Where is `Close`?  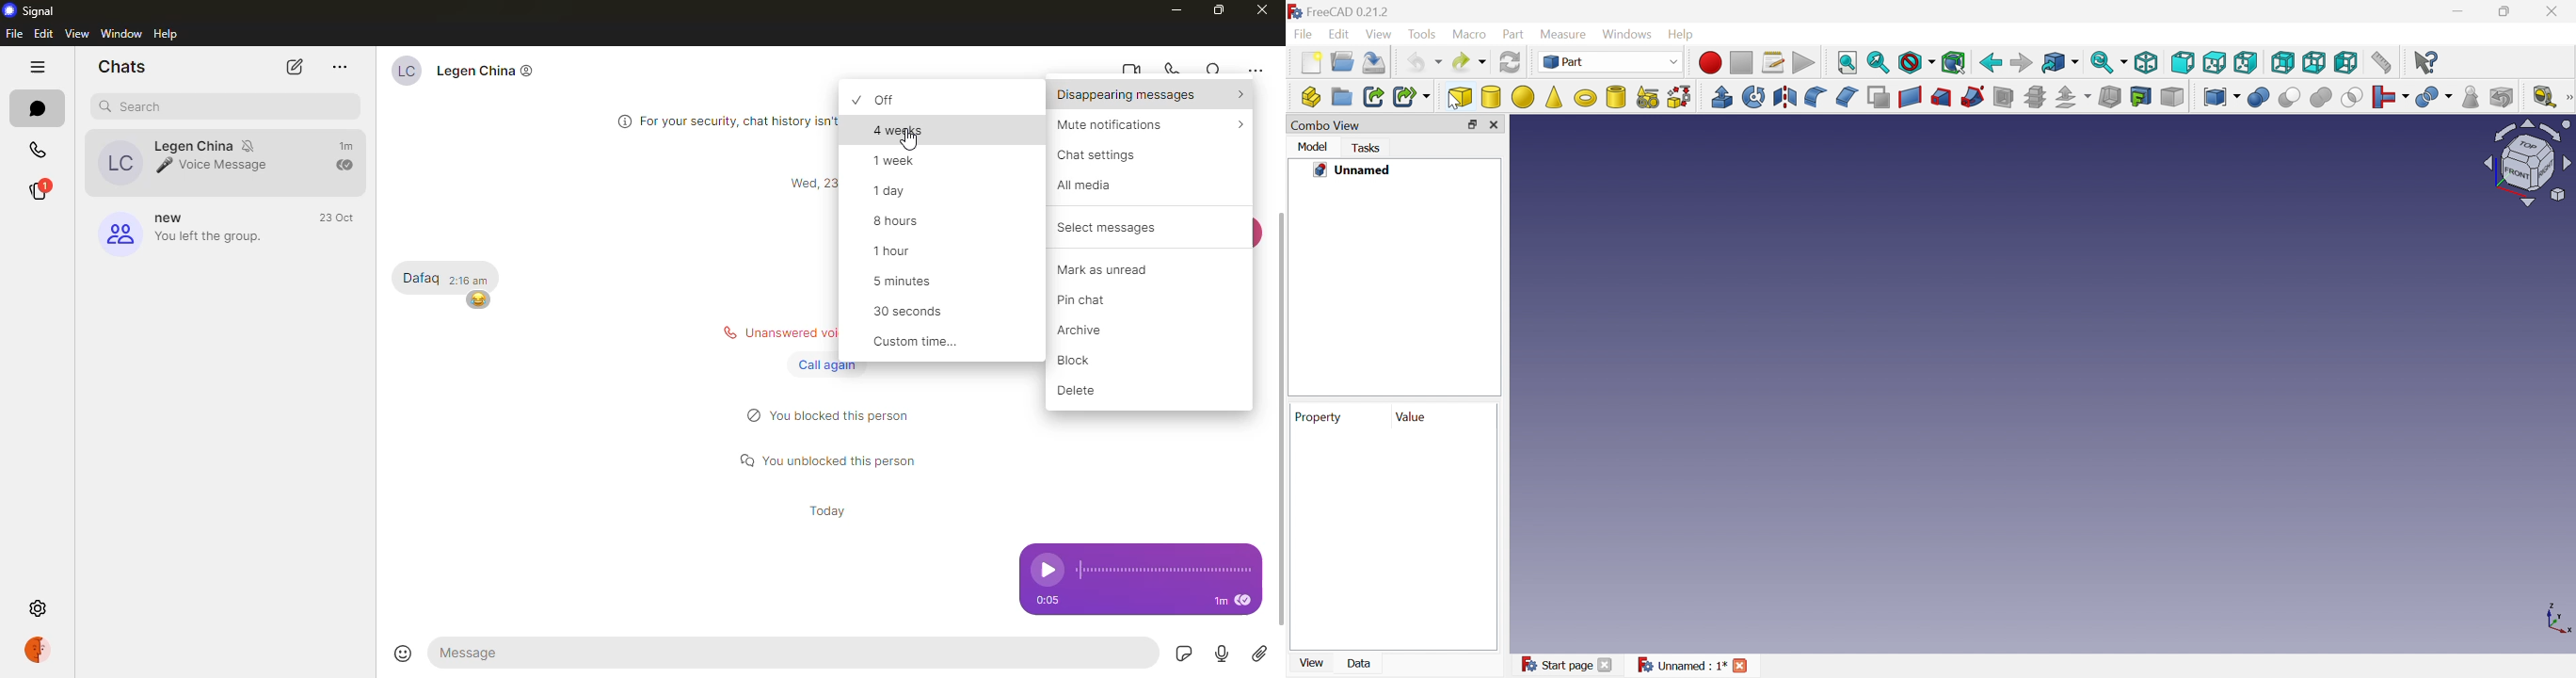 Close is located at coordinates (1741, 665).